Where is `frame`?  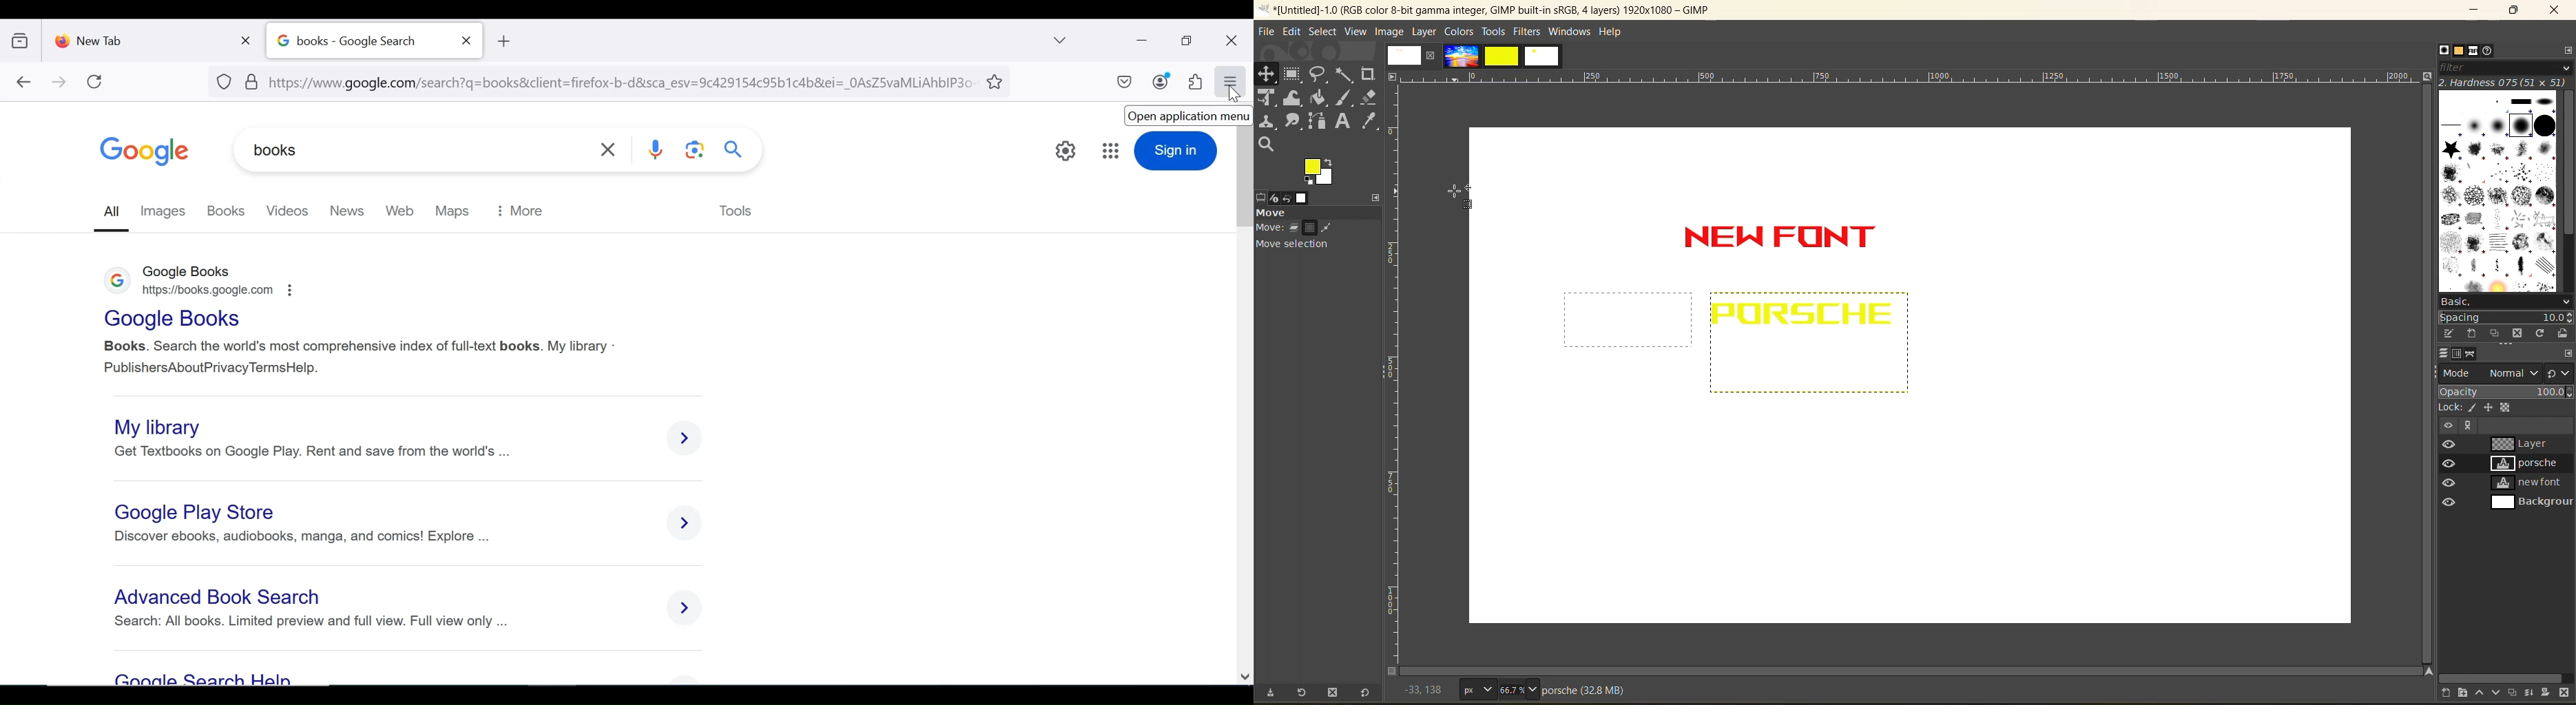 frame is located at coordinates (1294, 76).